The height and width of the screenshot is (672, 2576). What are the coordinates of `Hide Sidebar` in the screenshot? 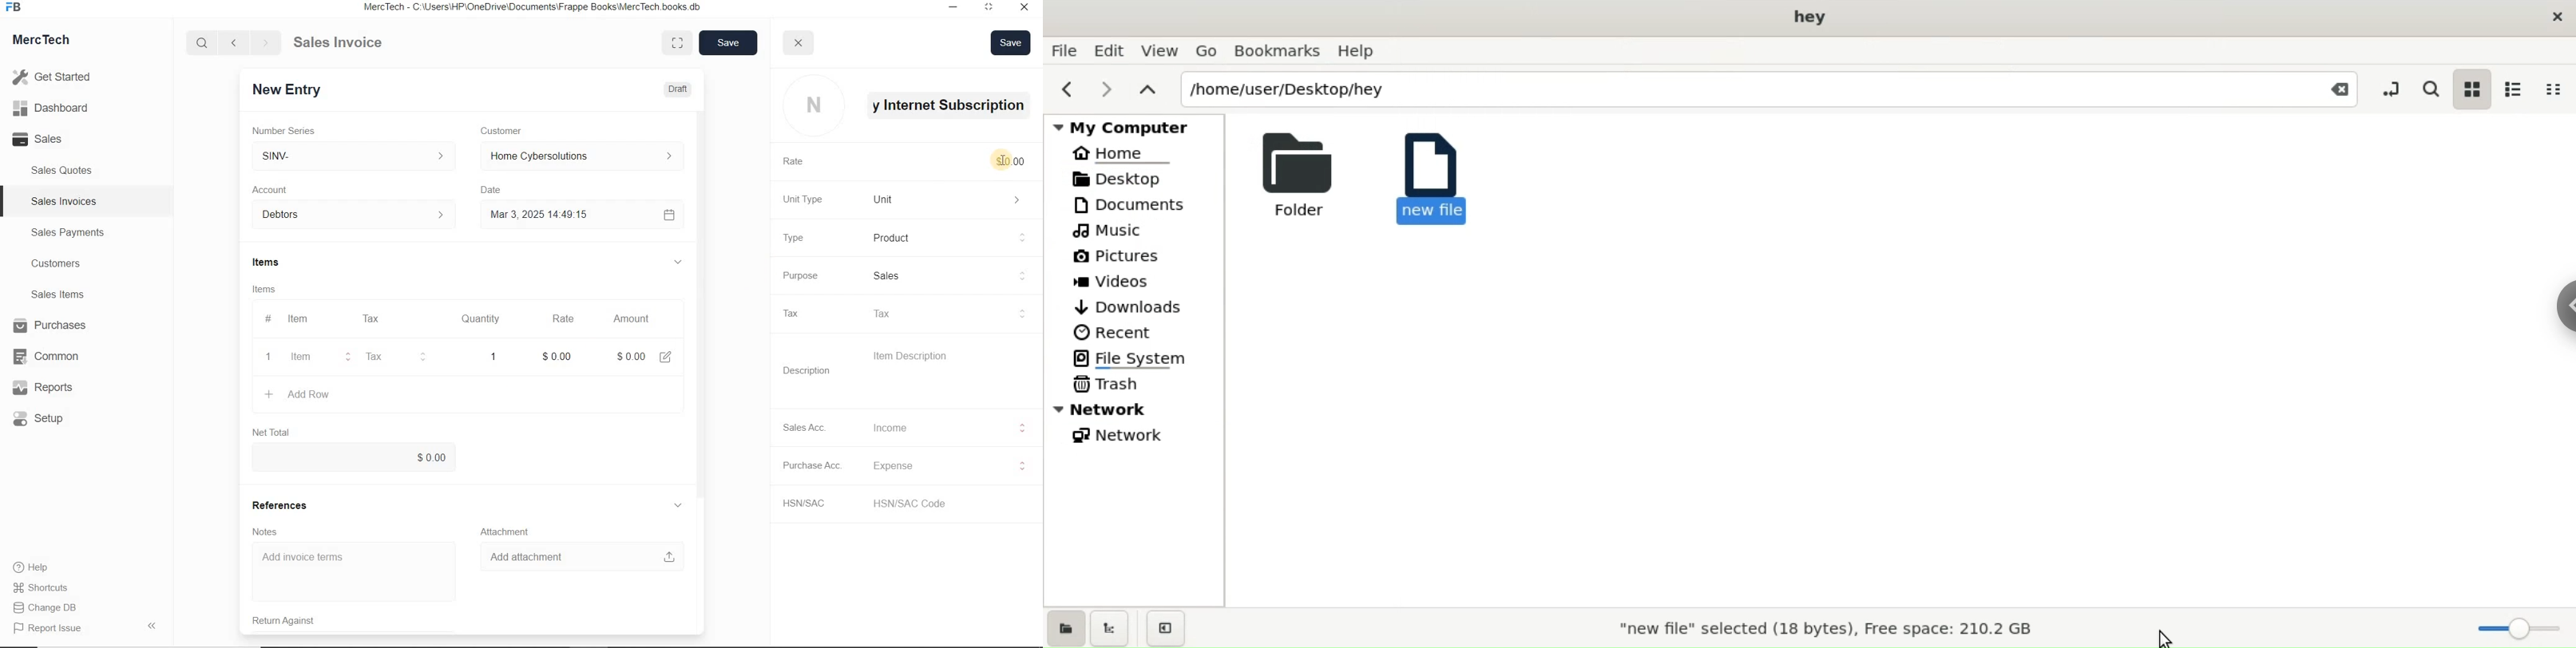 It's located at (151, 625).